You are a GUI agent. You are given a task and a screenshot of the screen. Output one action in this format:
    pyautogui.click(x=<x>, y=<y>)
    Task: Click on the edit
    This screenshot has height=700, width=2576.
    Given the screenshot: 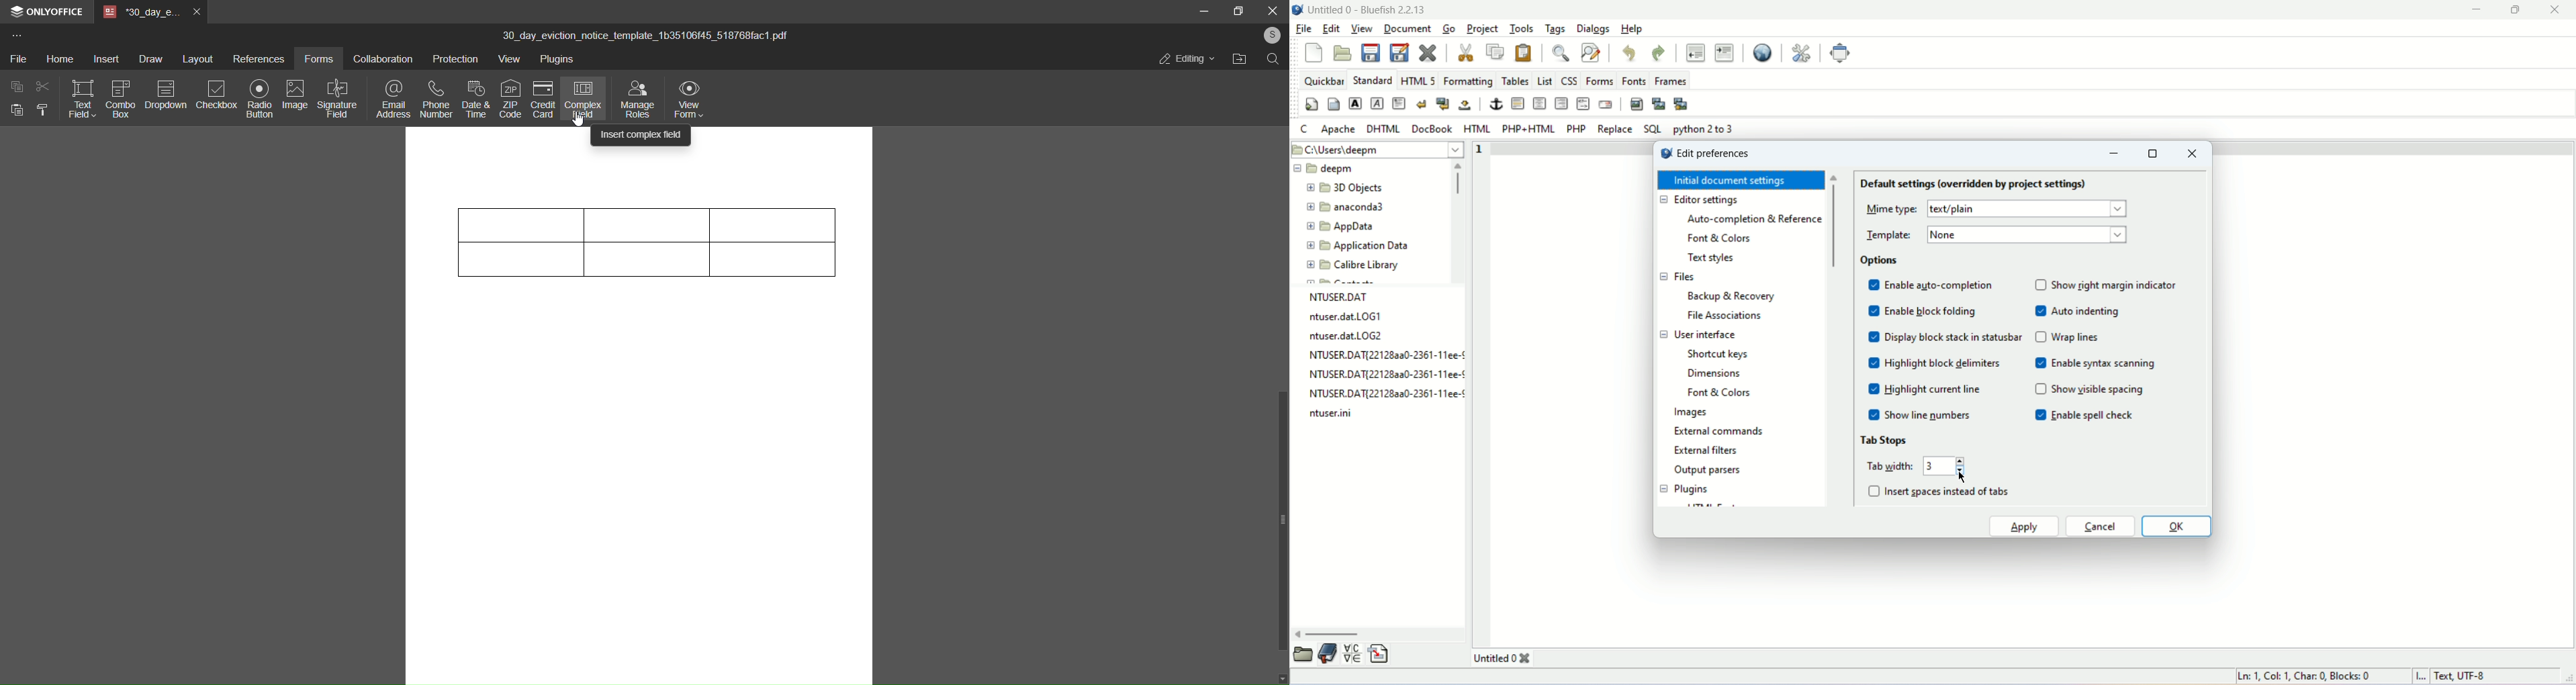 What is the action you would take?
    pyautogui.click(x=1332, y=29)
    